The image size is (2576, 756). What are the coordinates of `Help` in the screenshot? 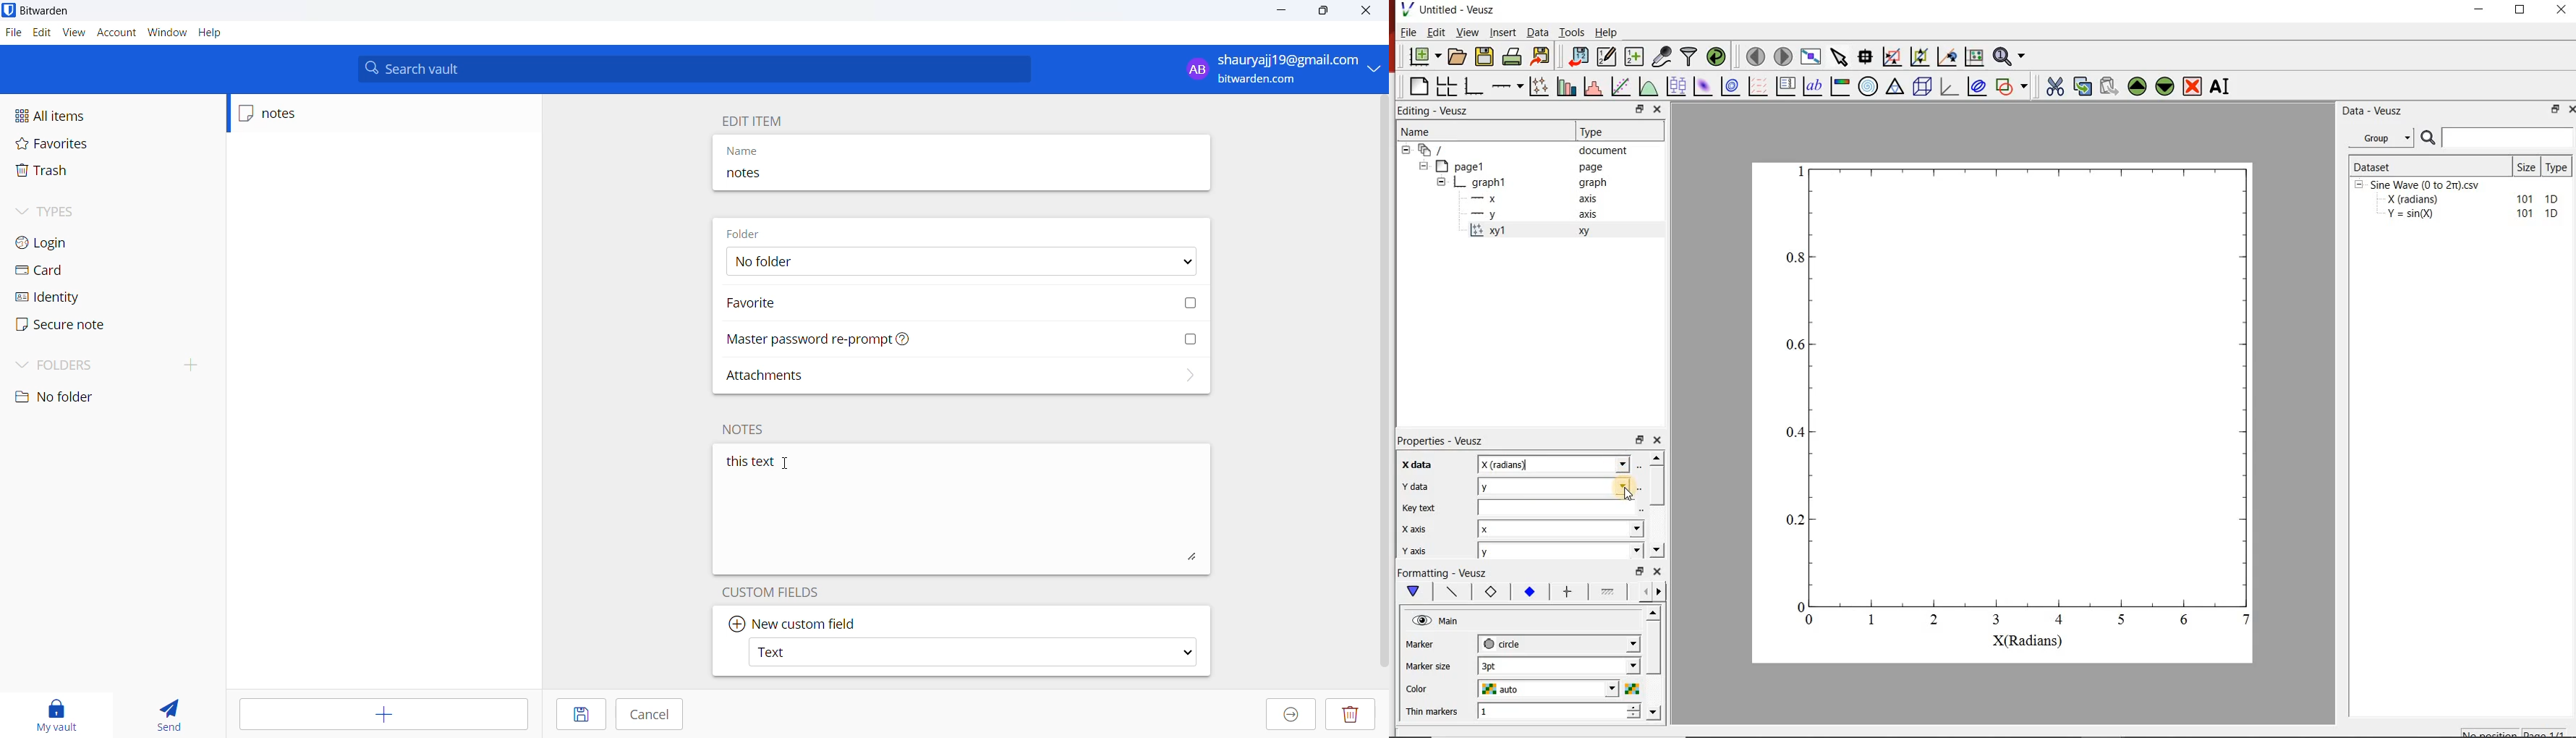 It's located at (1606, 33).